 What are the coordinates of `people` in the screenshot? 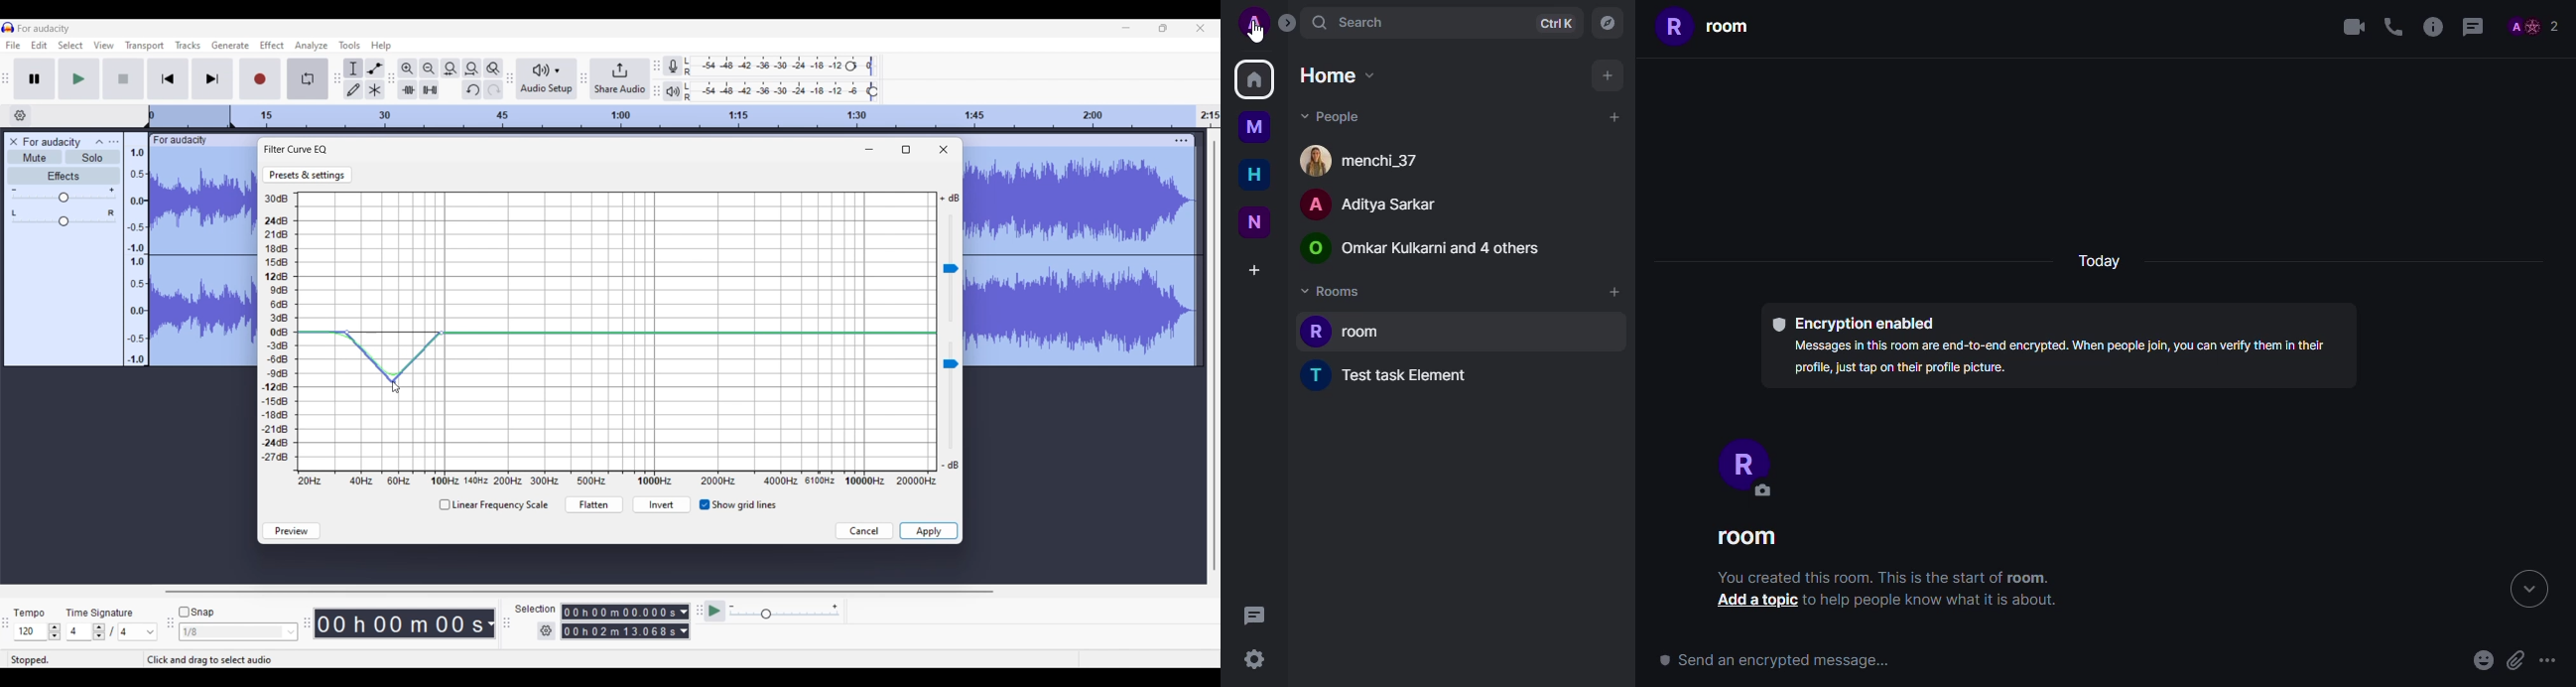 It's located at (1373, 205).